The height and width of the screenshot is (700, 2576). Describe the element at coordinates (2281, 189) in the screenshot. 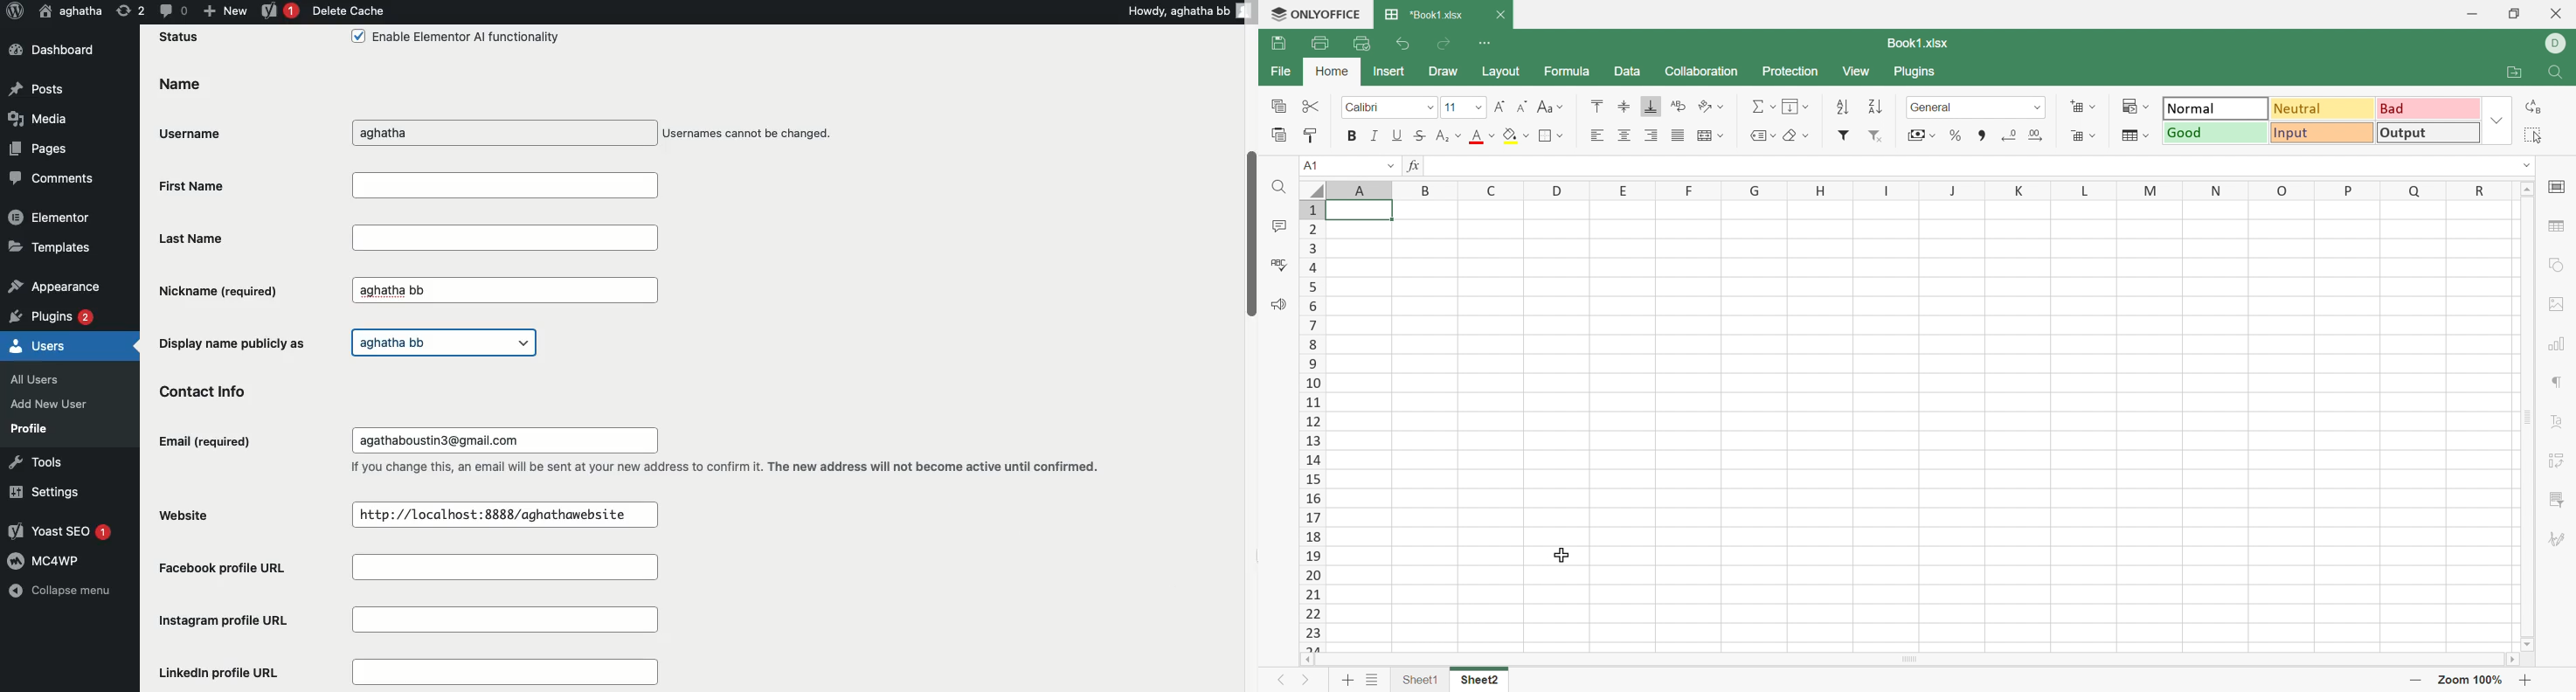

I see `O` at that location.